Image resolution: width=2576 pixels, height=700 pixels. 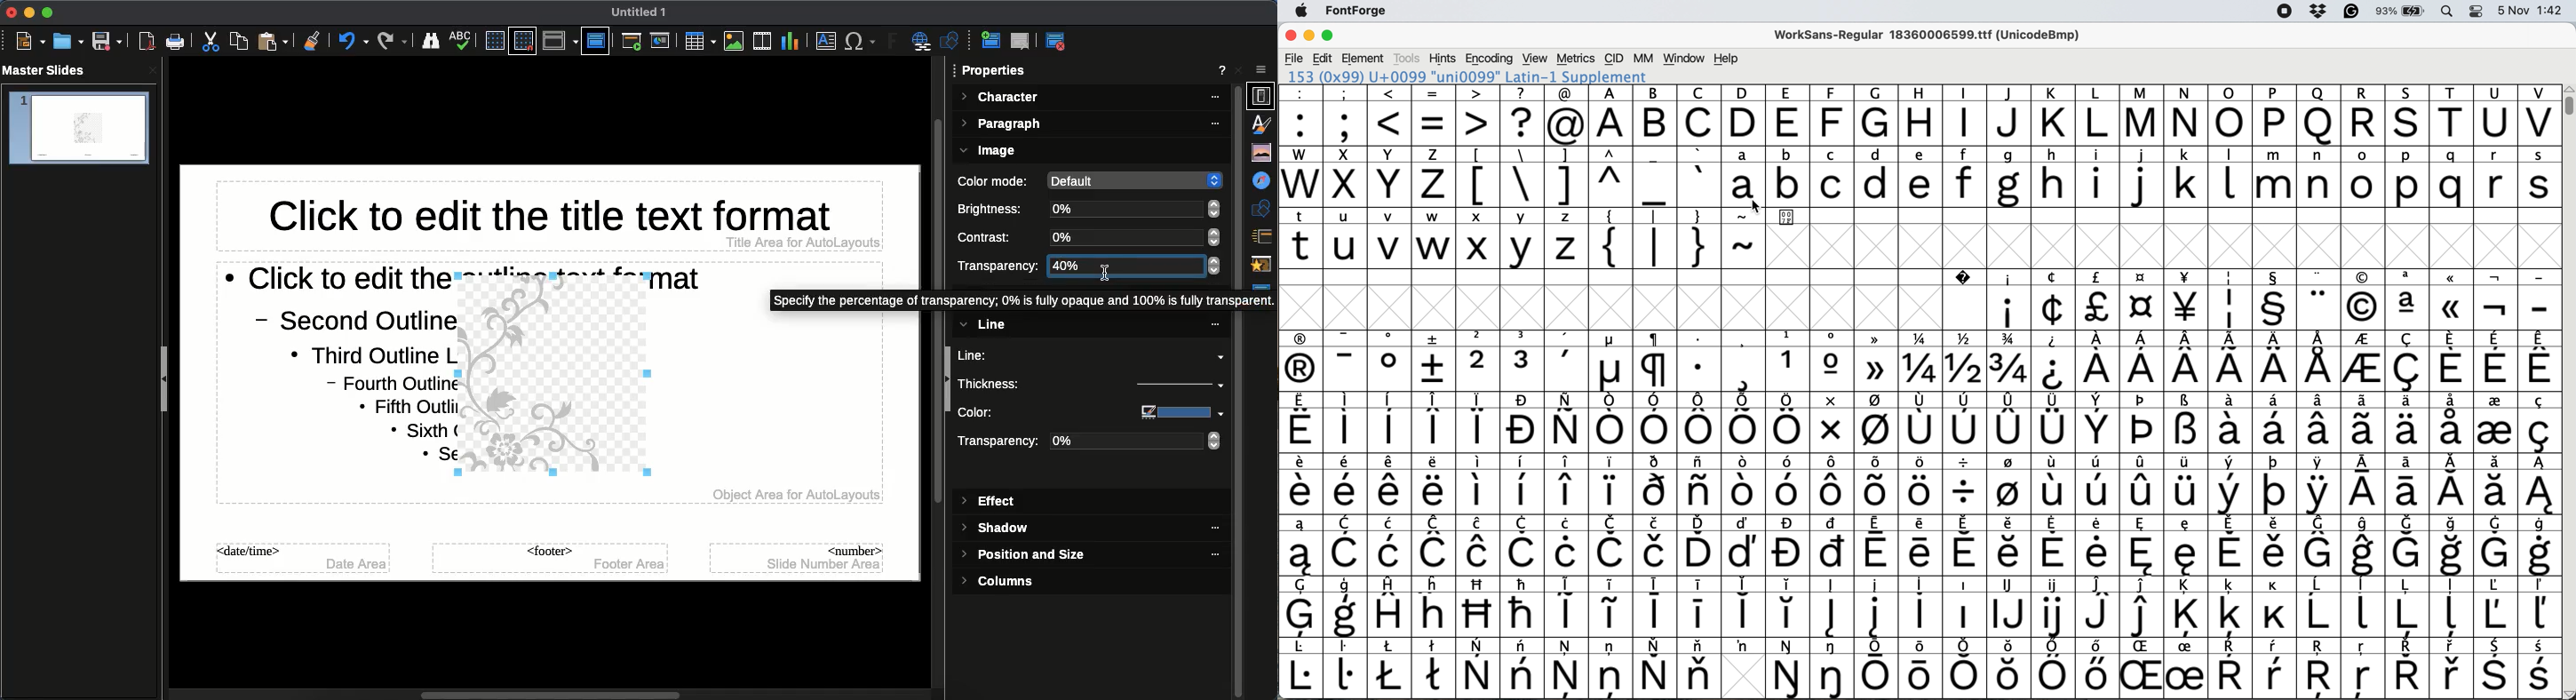 I want to click on Master slide date time, so click(x=304, y=561).